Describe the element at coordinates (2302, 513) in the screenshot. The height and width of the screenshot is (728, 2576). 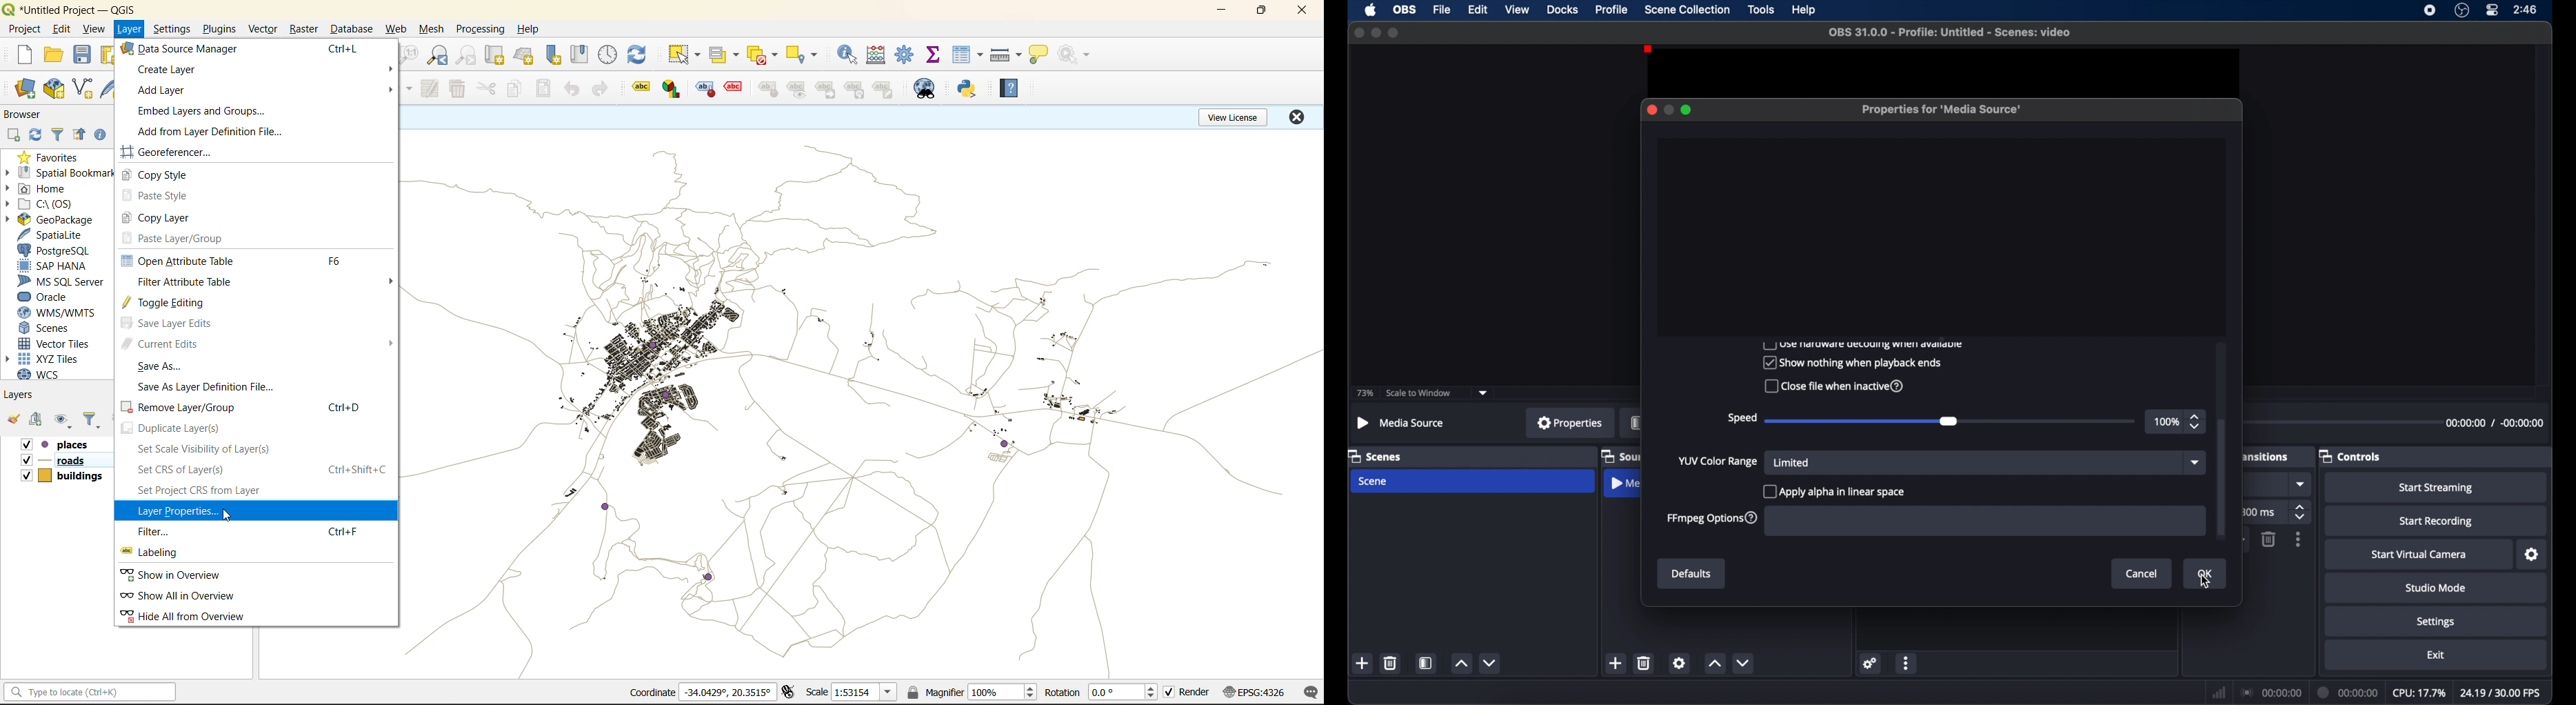
I see `stepper buttons` at that location.